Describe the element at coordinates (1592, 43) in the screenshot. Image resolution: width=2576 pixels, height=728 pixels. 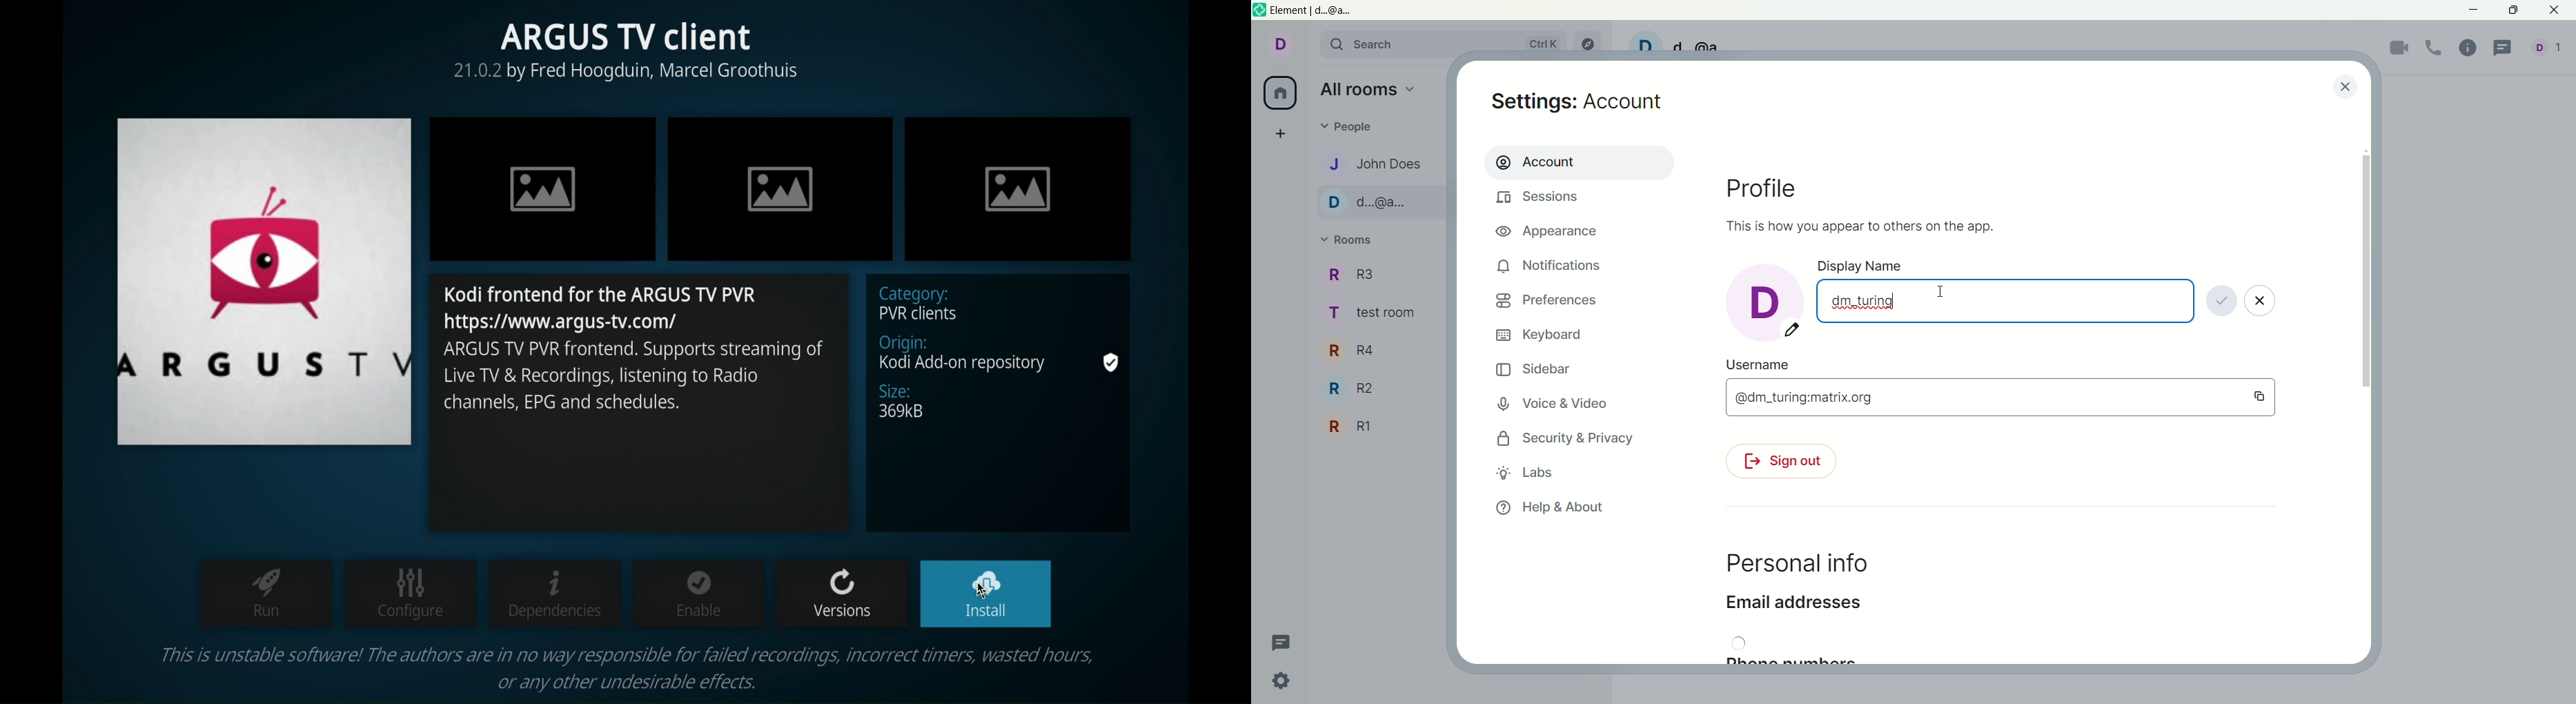
I see `explore rooms` at that location.